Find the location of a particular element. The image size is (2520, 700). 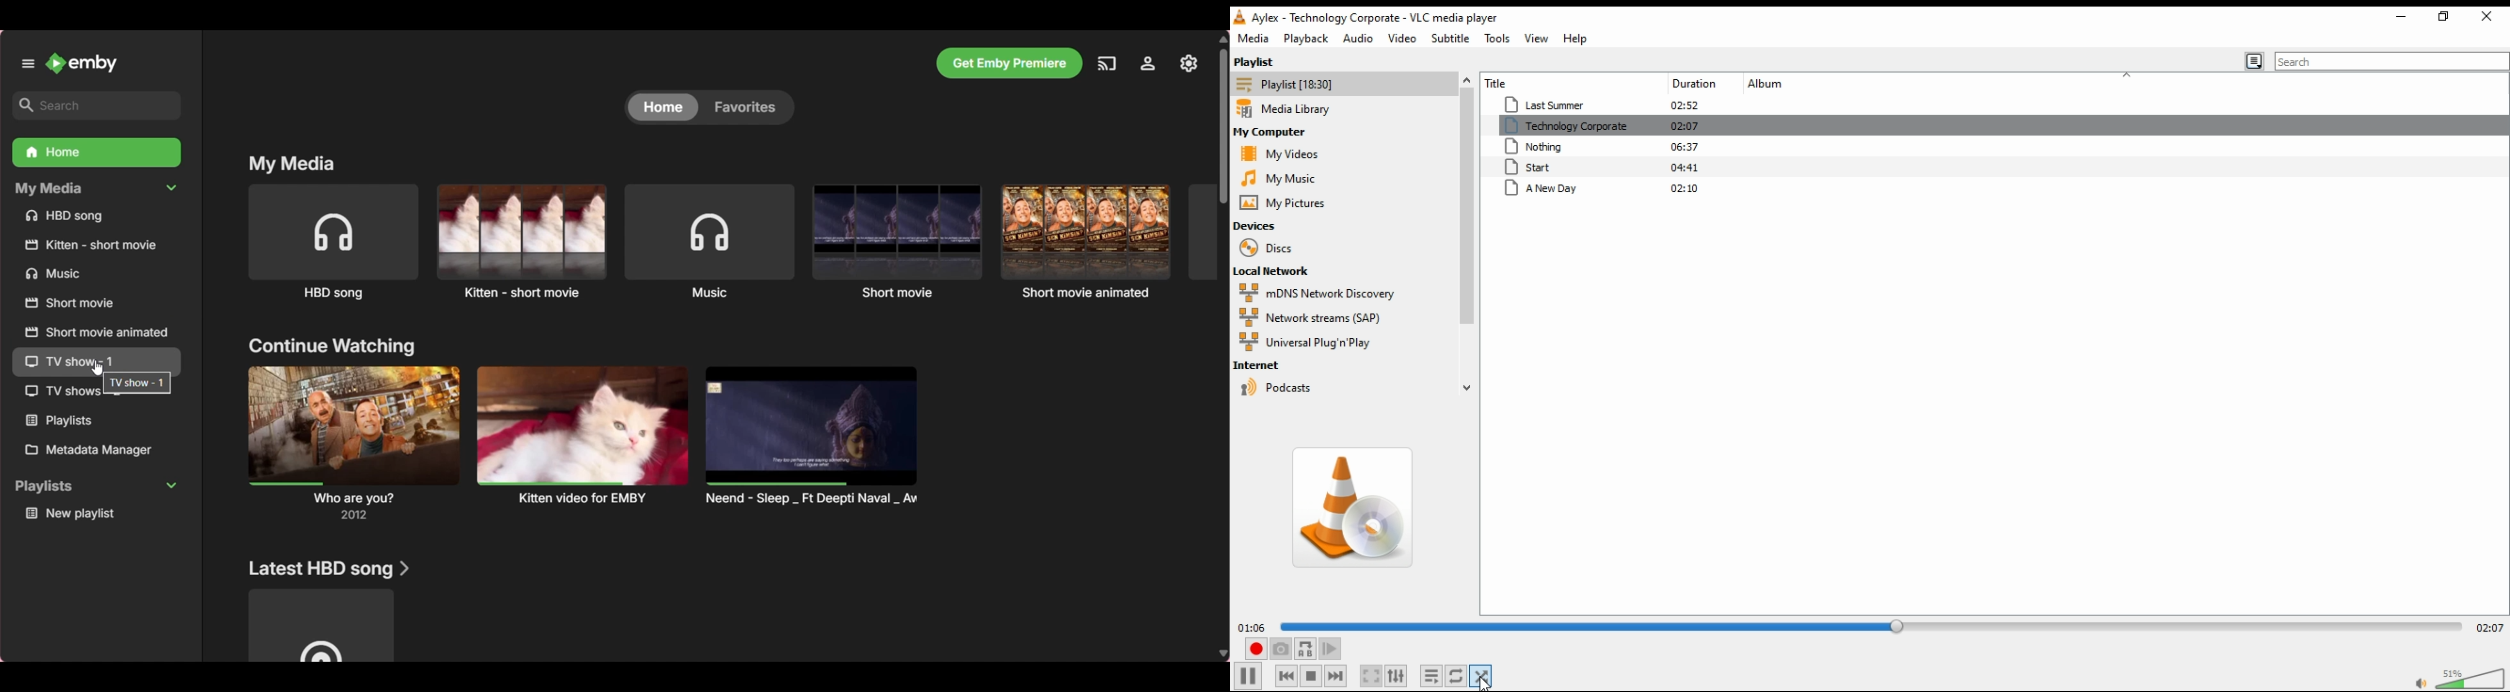

TV show is located at coordinates (97, 358).